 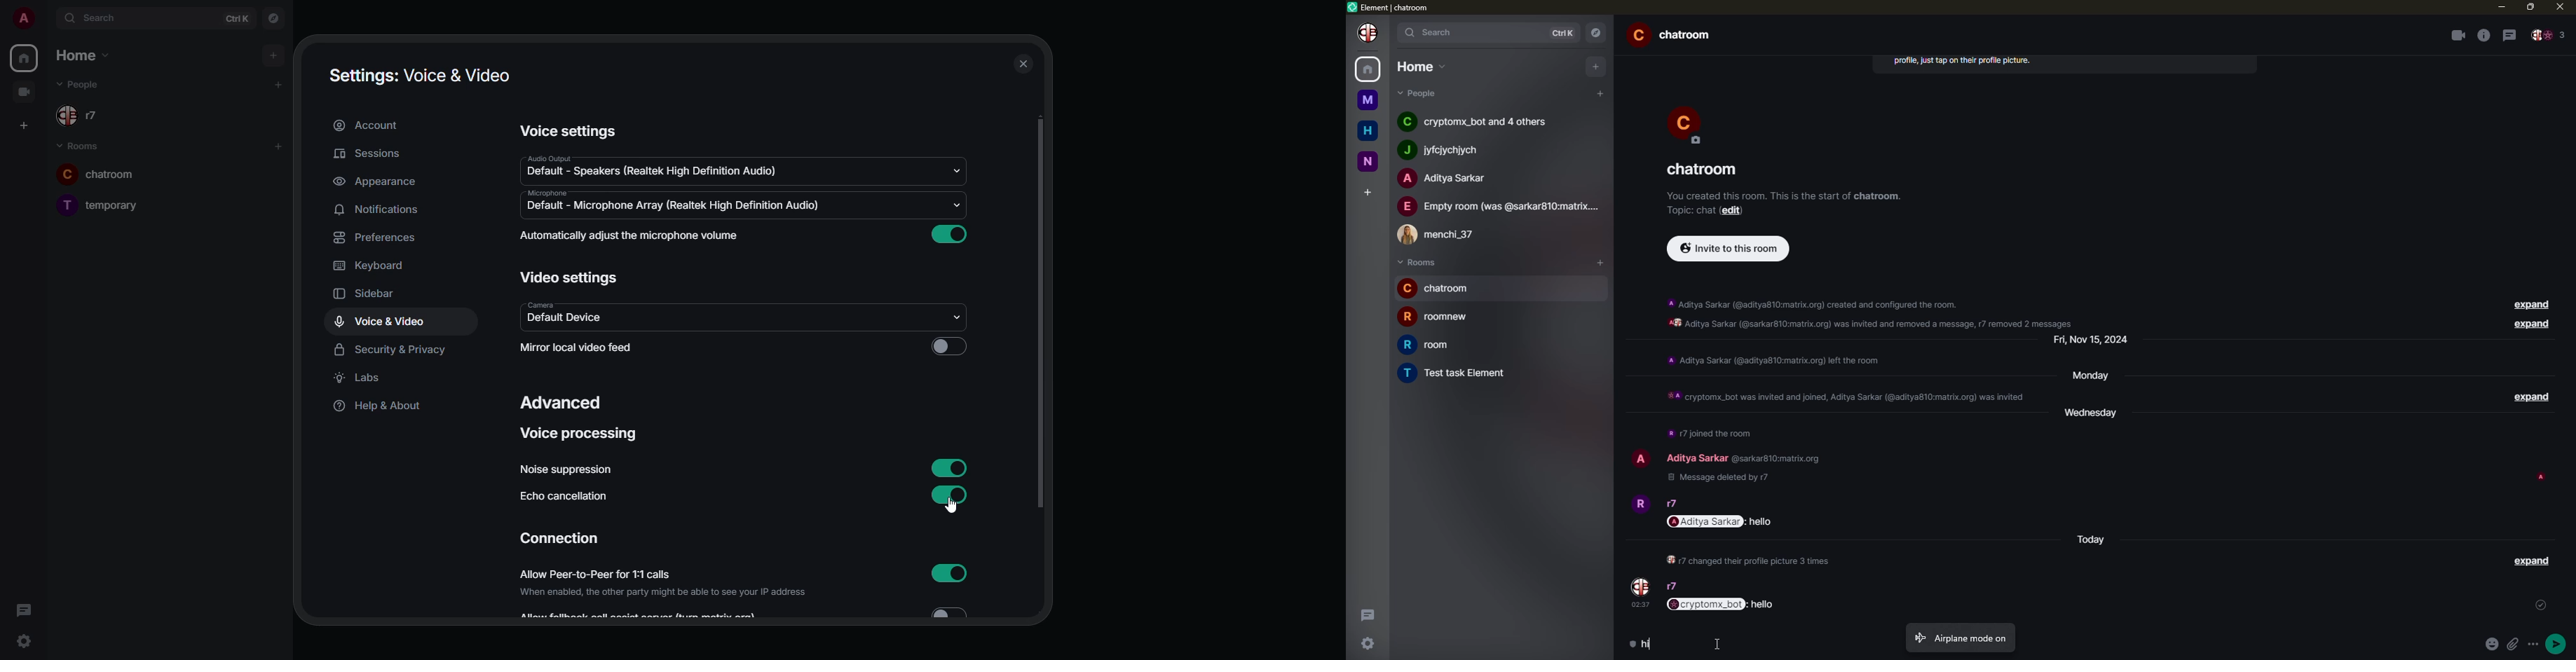 I want to click on info, so click(x=1962, y=59).